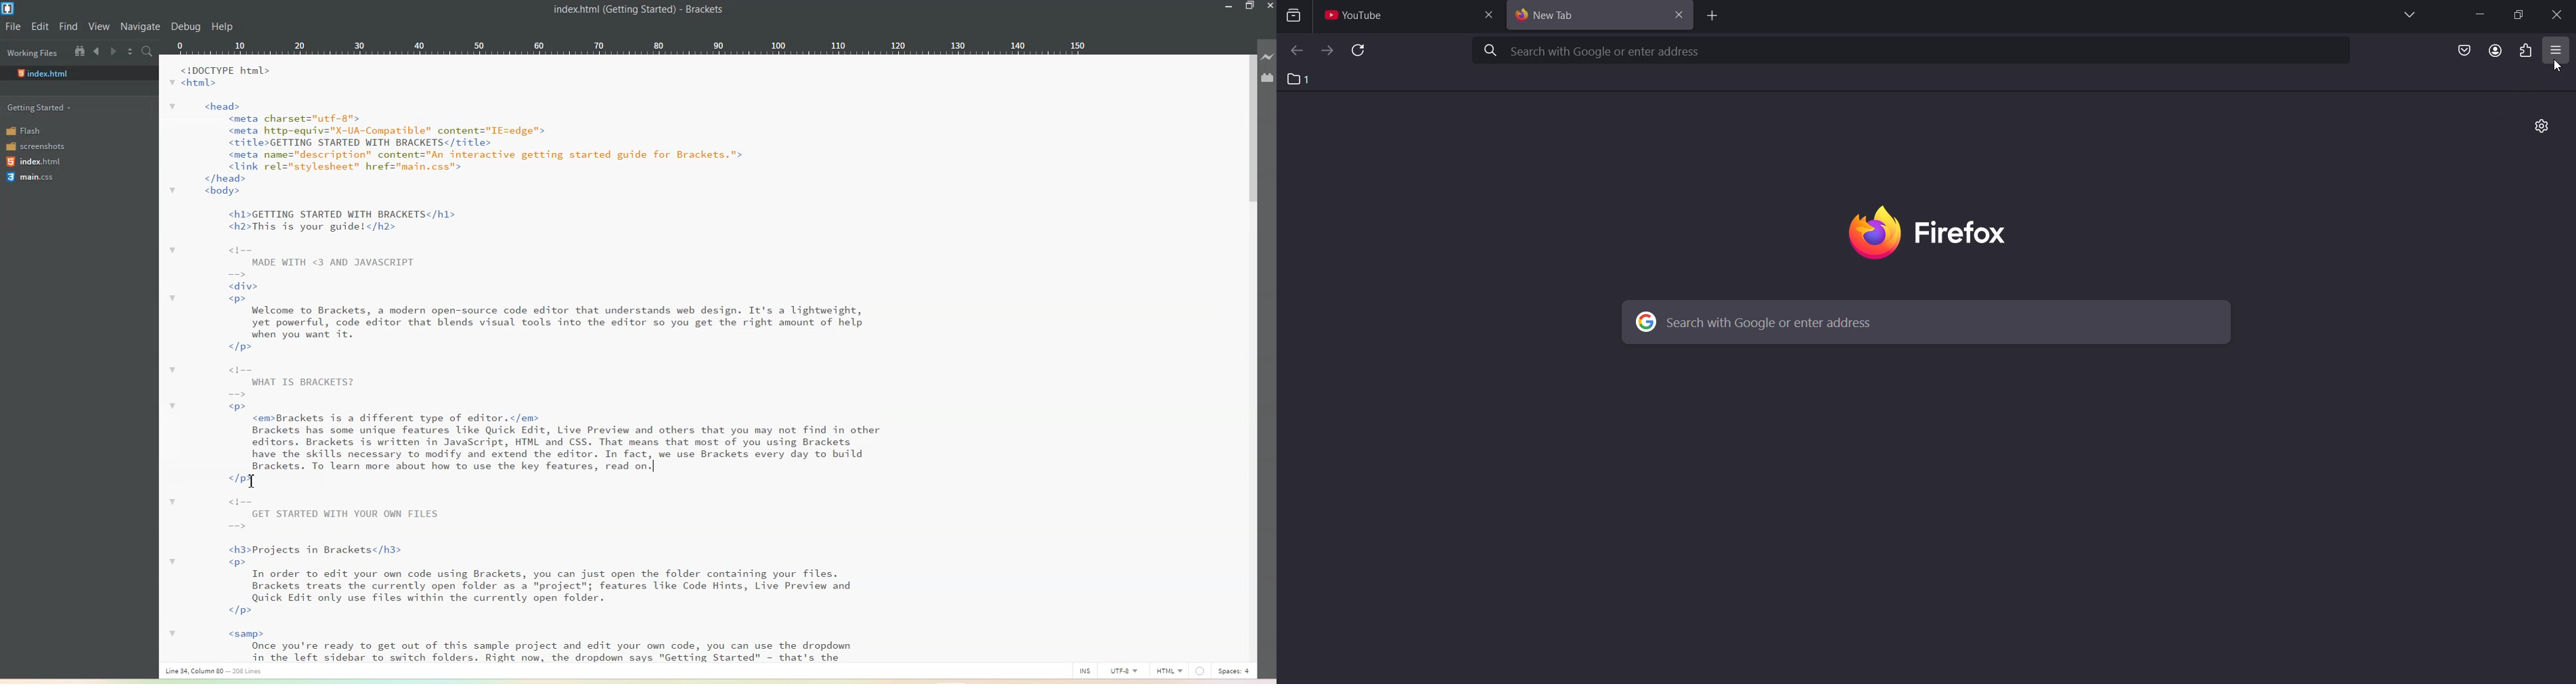 This screenshot has width=2576, height=700. Describe the element at coordinates (1681, 17) in the screenshot. I see `close` at that location.